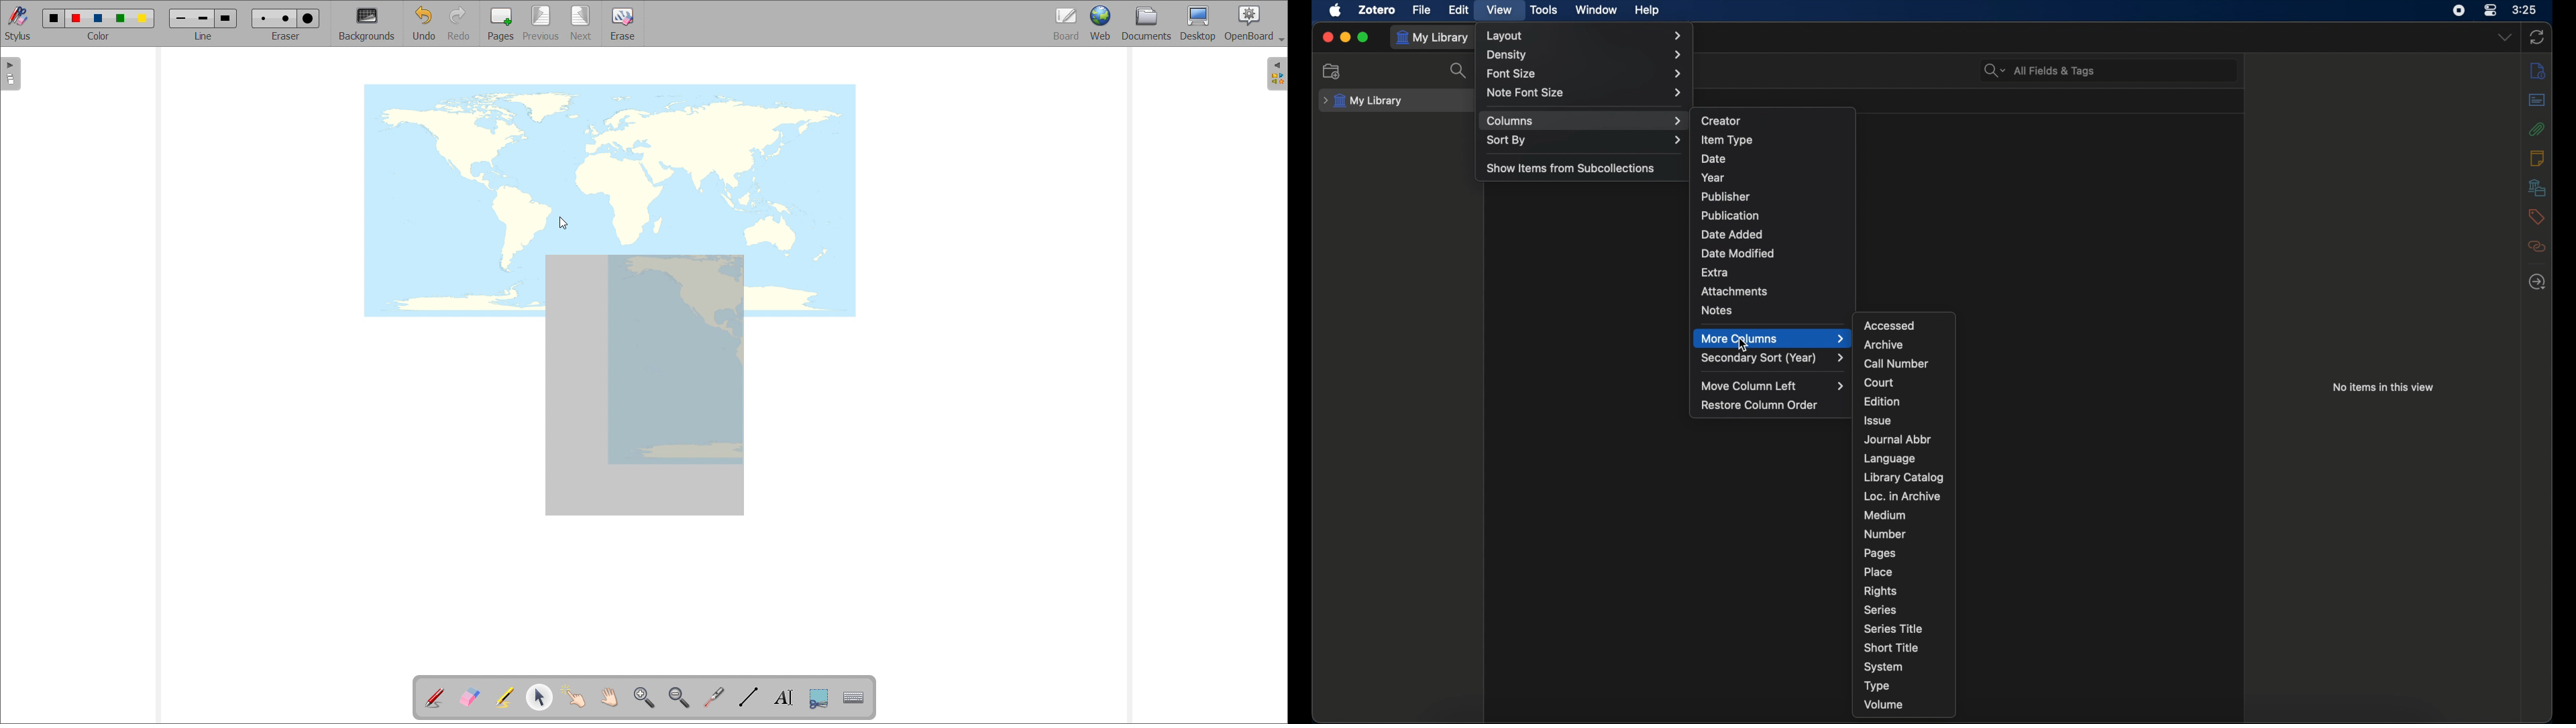 The image size is (2576, 728). I want to click on no items in this view, so click(2383, 386).